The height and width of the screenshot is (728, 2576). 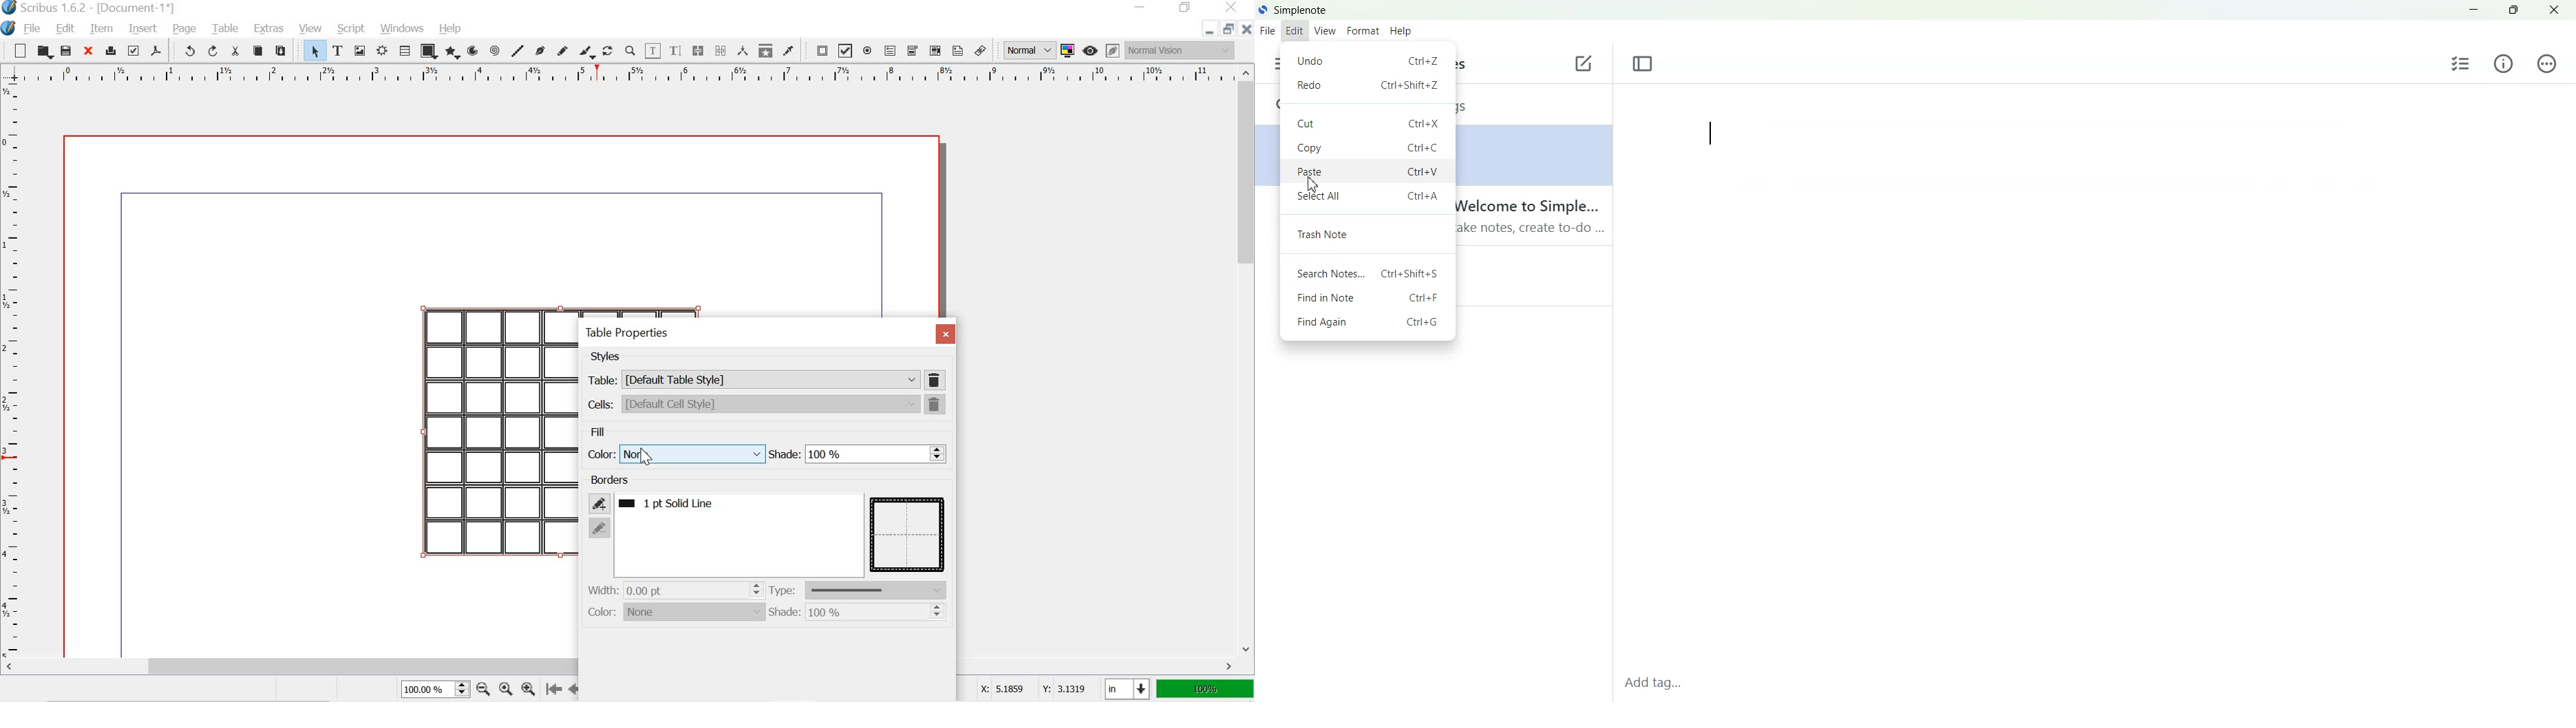 What do you see at coordinates (314, 52) in the screenshot?
I see `select item` at bounding box center [314, 52].